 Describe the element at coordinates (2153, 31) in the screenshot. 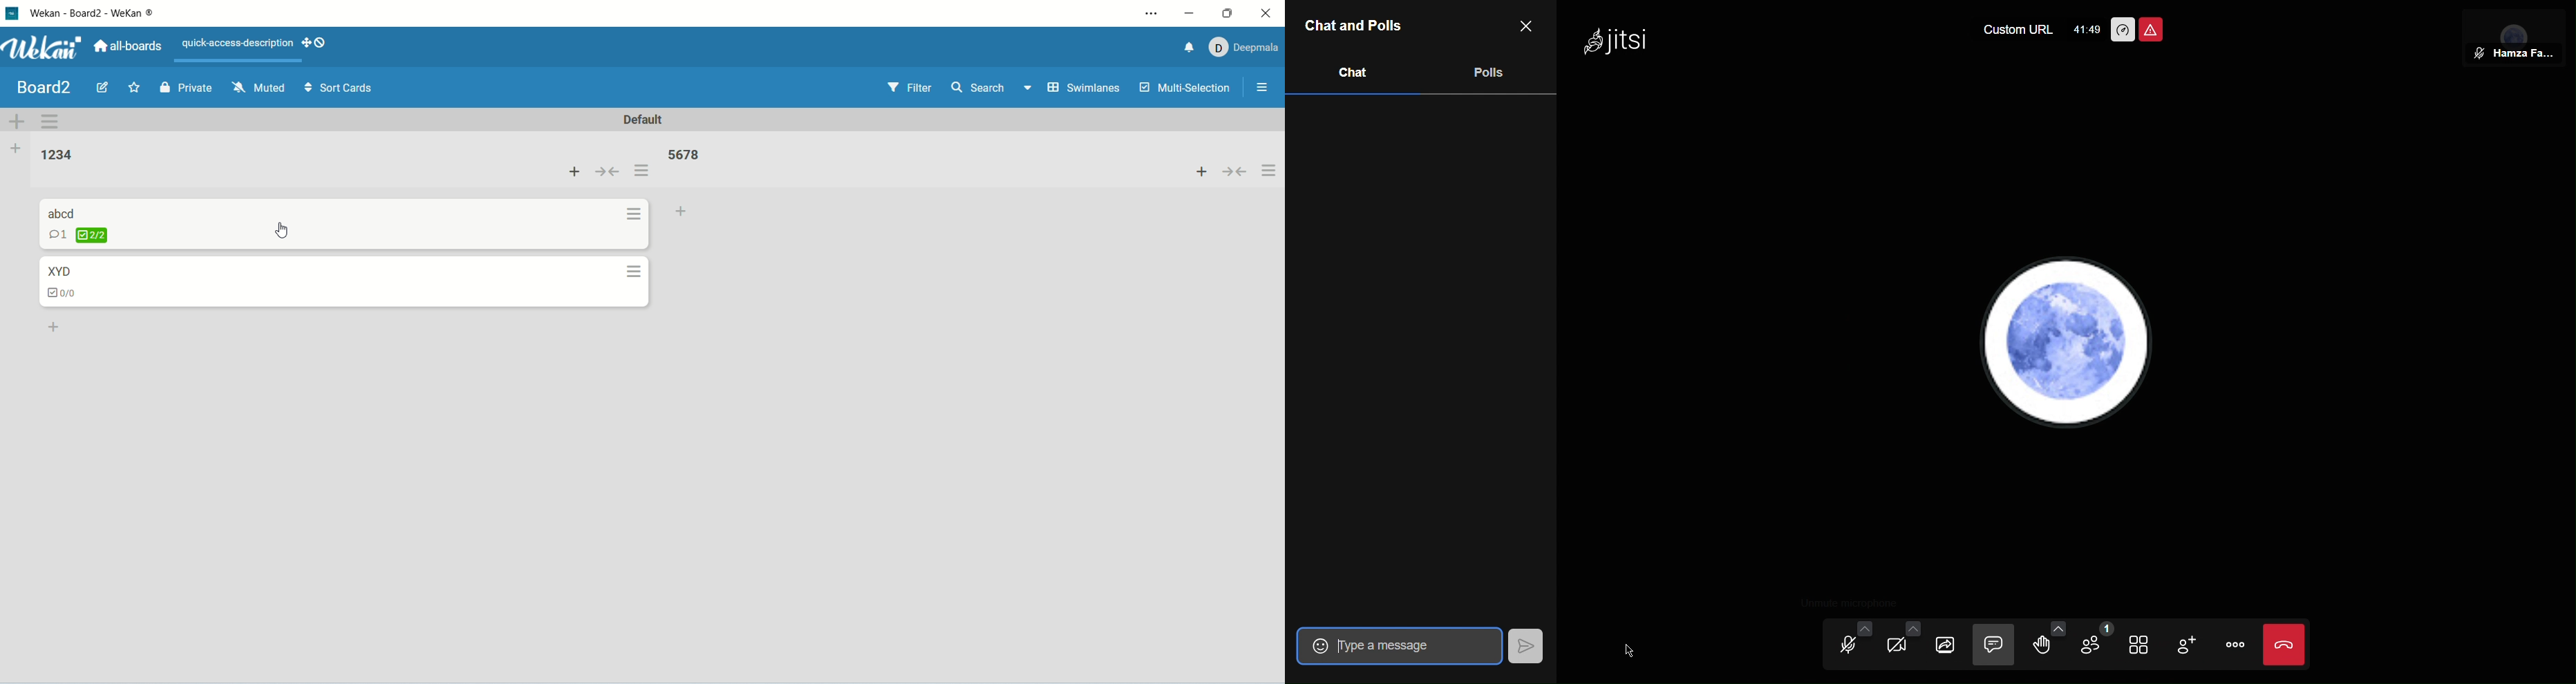

I see `Unsafe Meeting` at that location.